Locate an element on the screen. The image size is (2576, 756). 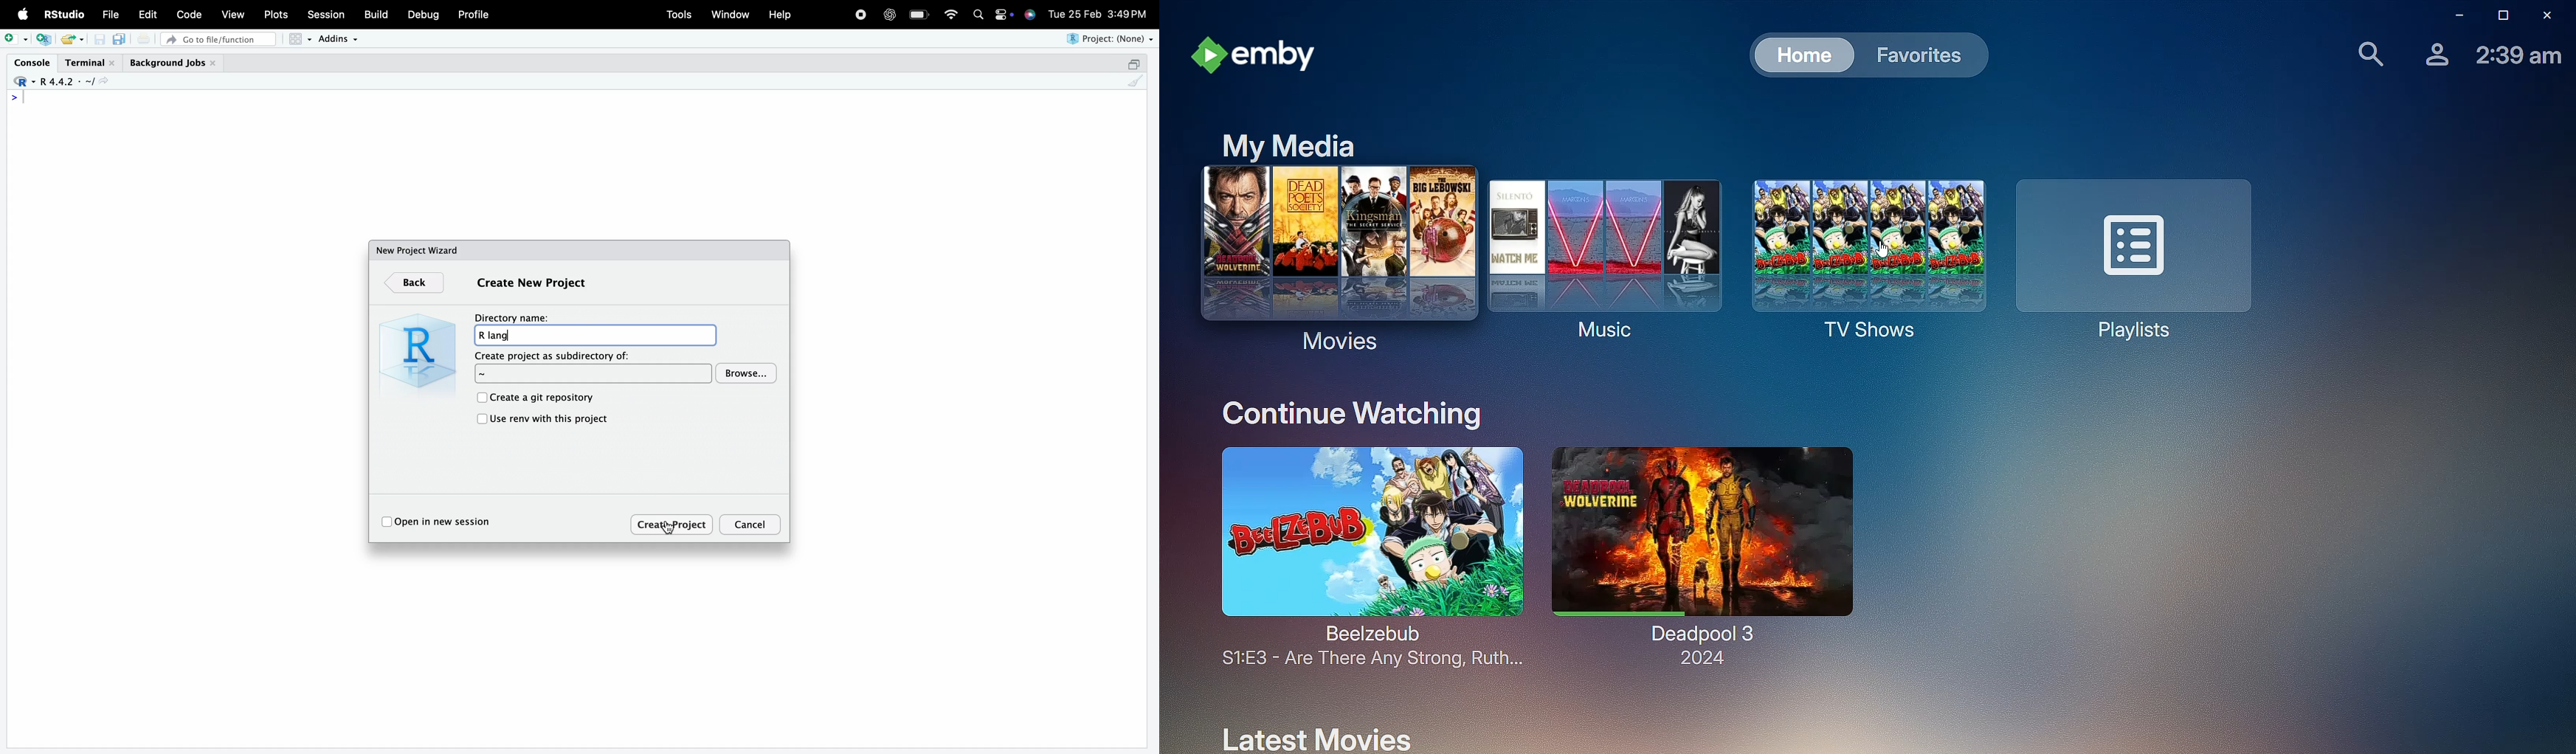
Background Jobs is located at coordinates (173, 63).